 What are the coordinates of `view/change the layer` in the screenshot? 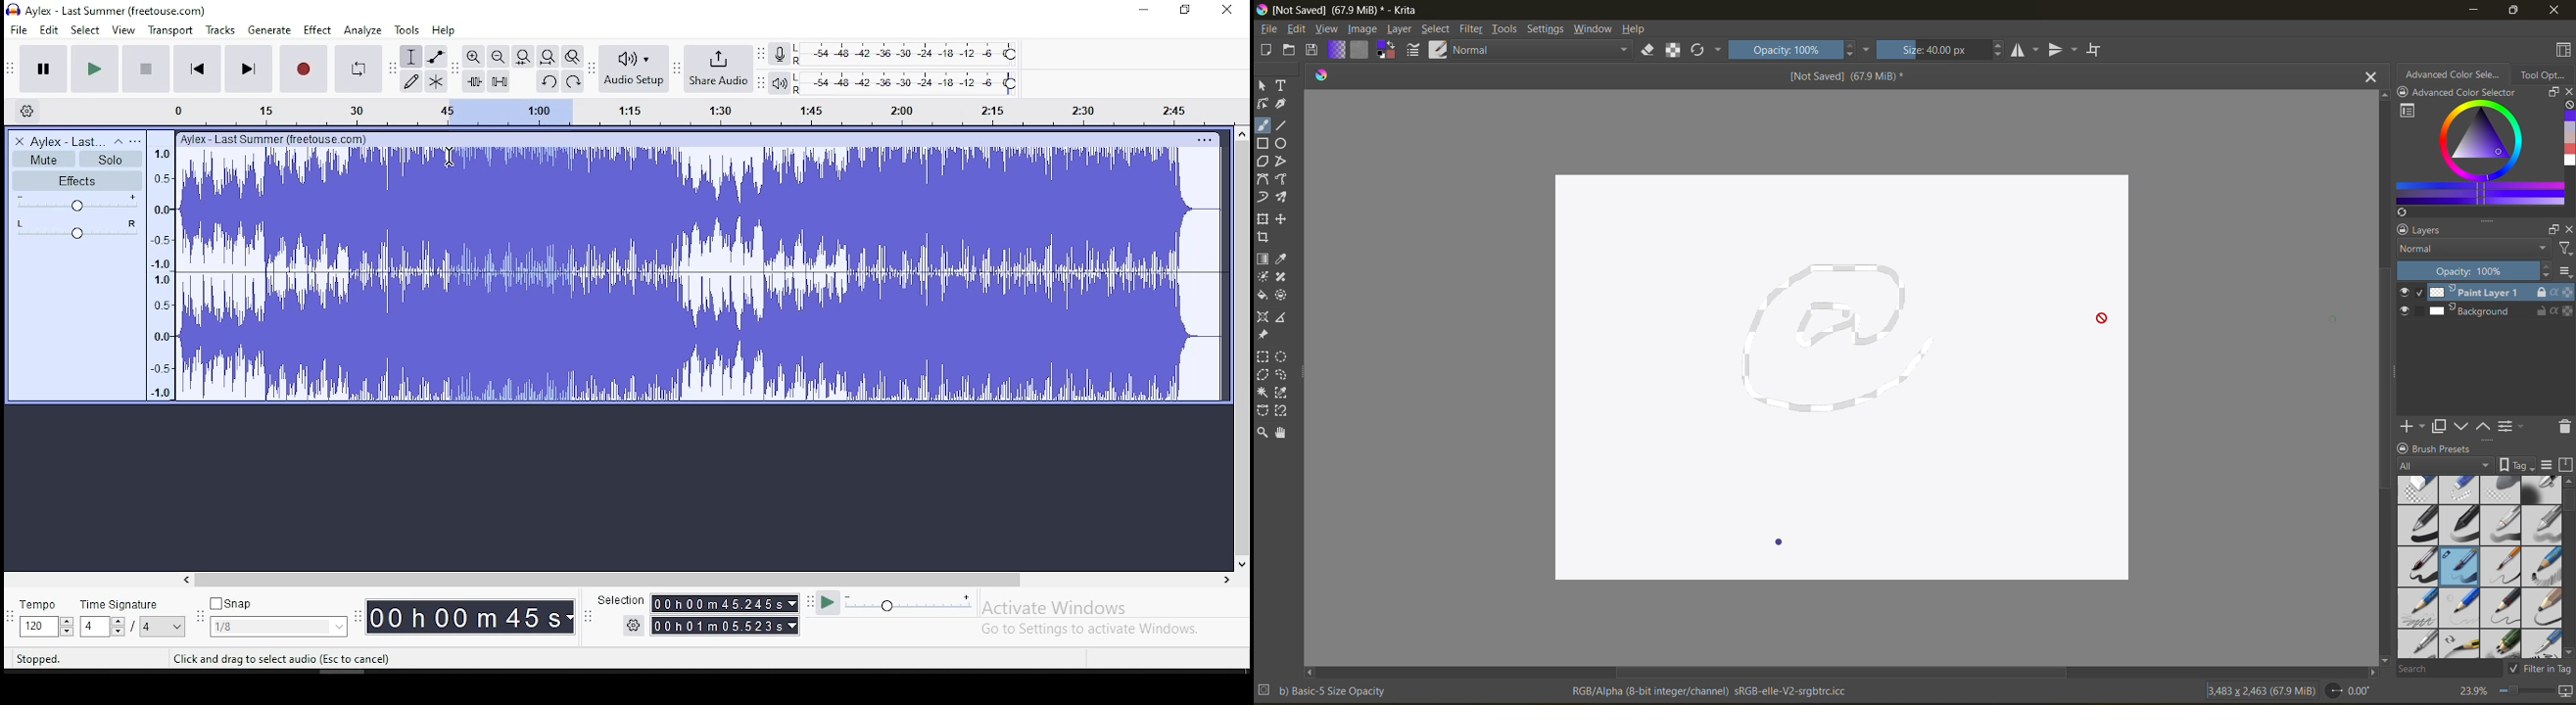 It's located at (2513, 425).